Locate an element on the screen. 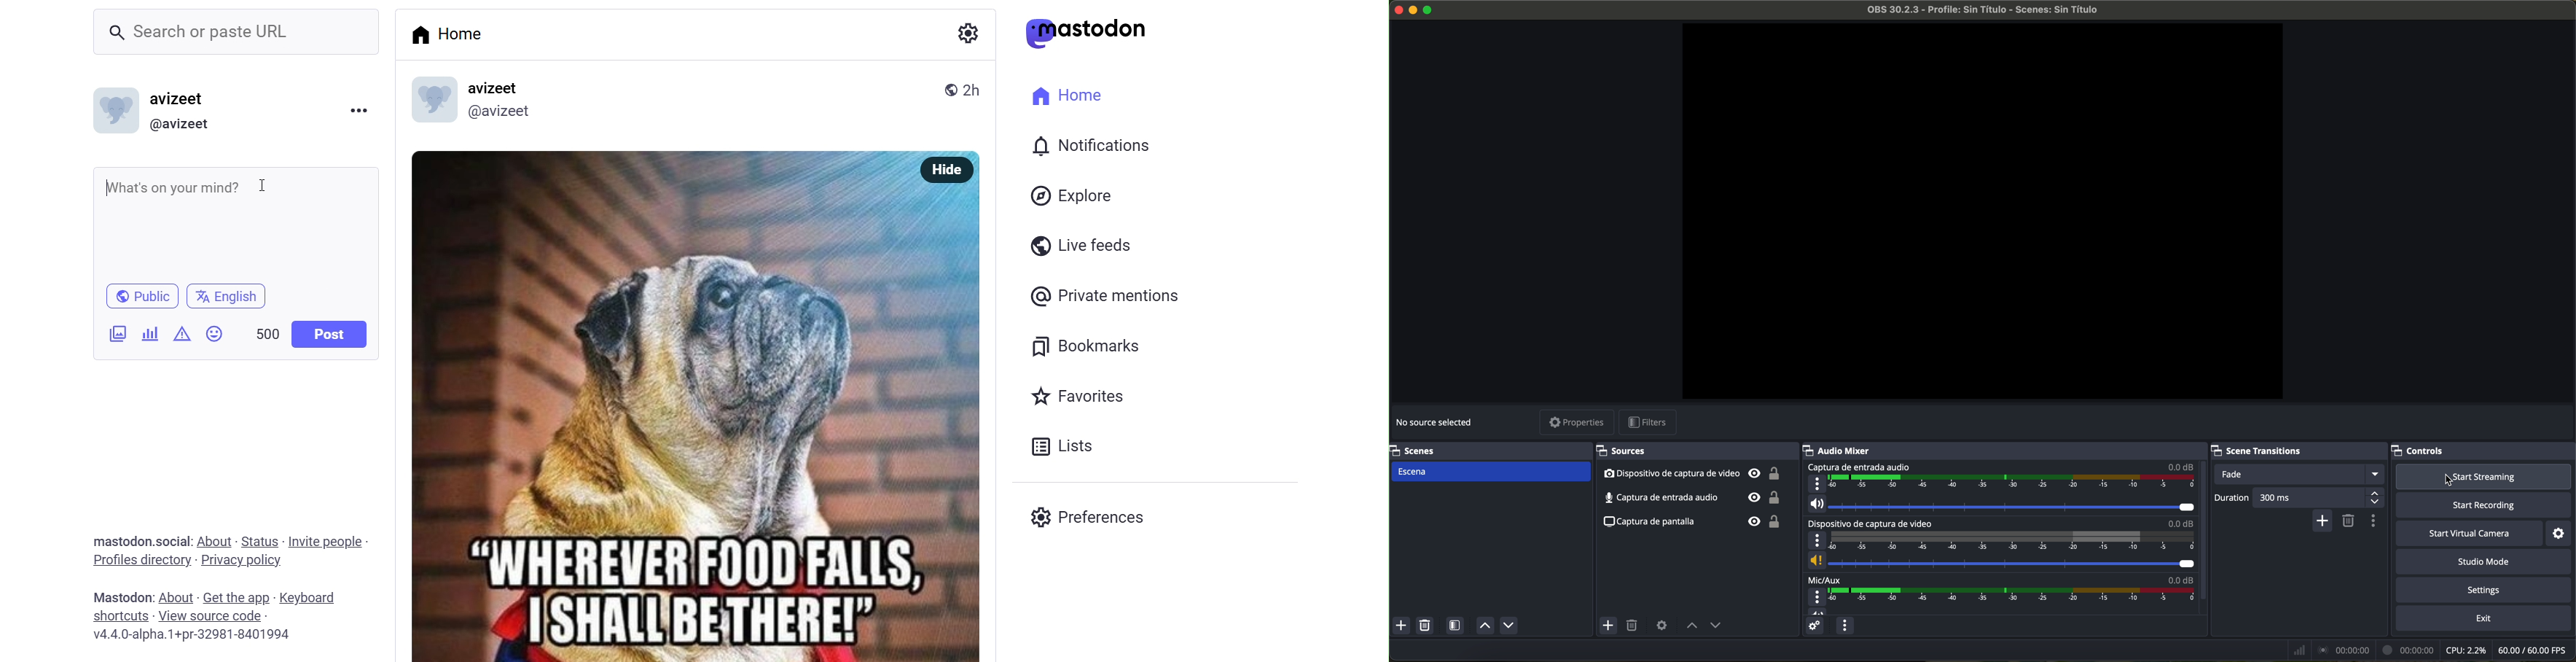 Image resolution: width=2576 pixels, height=672 pixels. remove configurable transition is located at coordinates (2349, 520).